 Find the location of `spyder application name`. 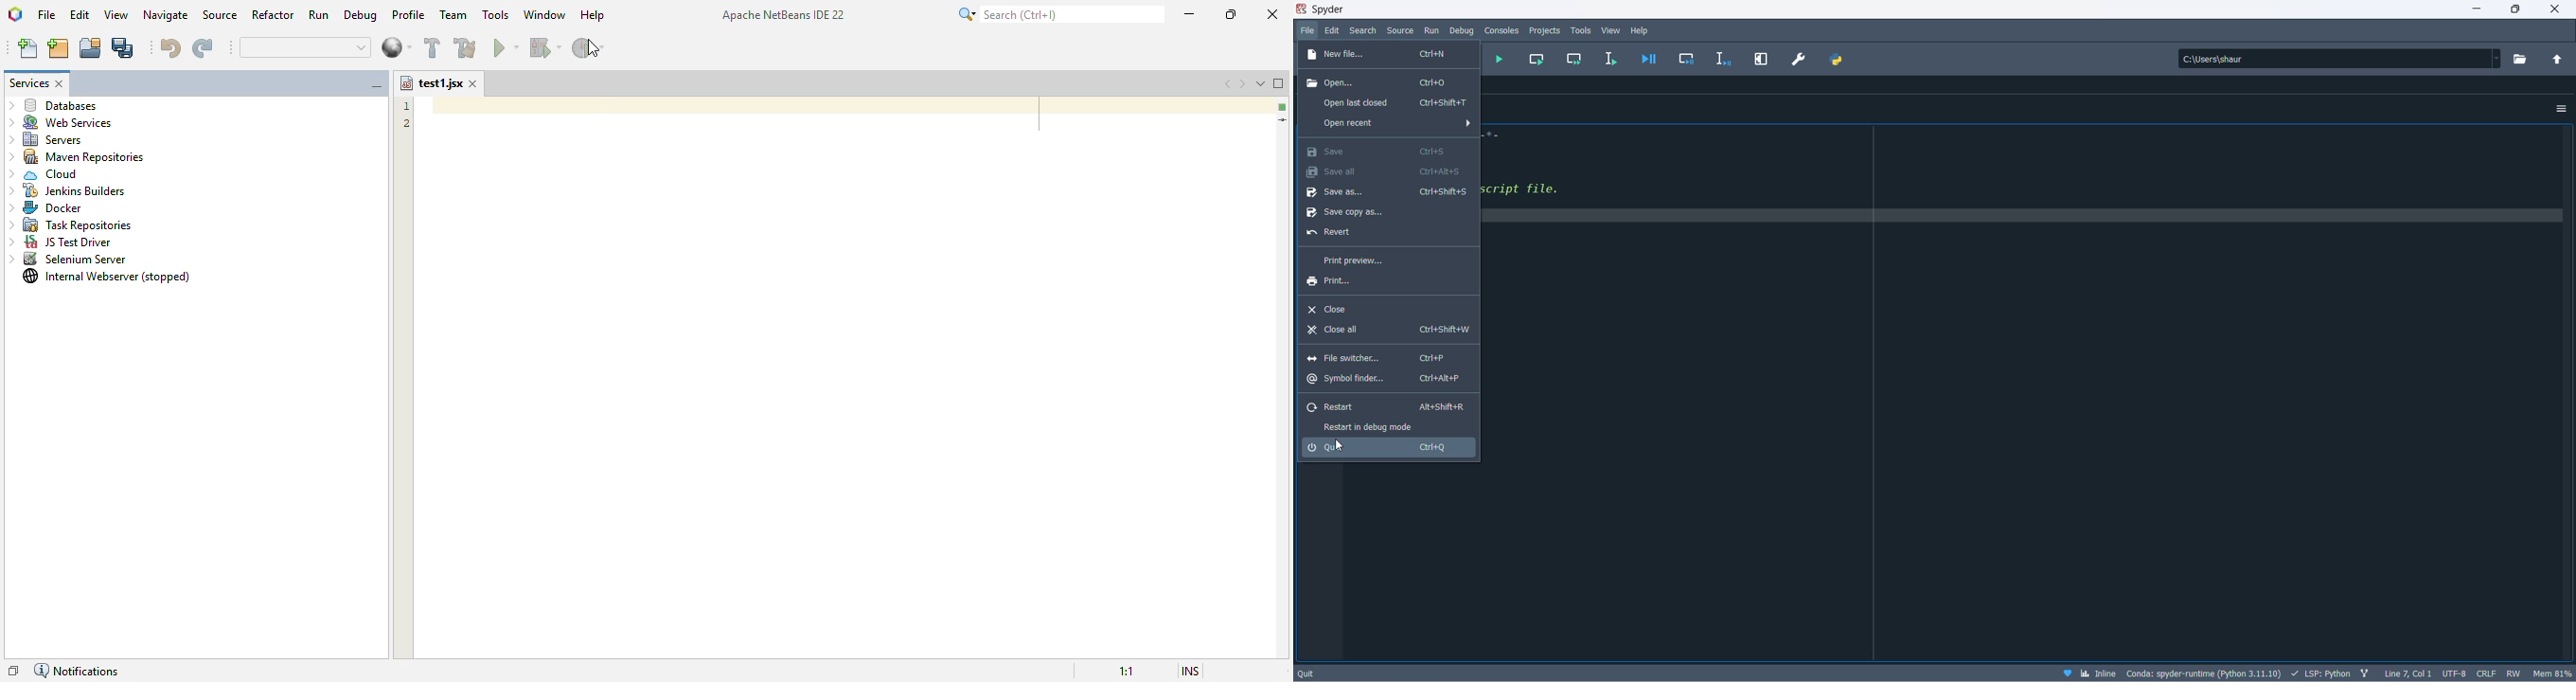

spyder application name is located at coordinates (1322, 10).